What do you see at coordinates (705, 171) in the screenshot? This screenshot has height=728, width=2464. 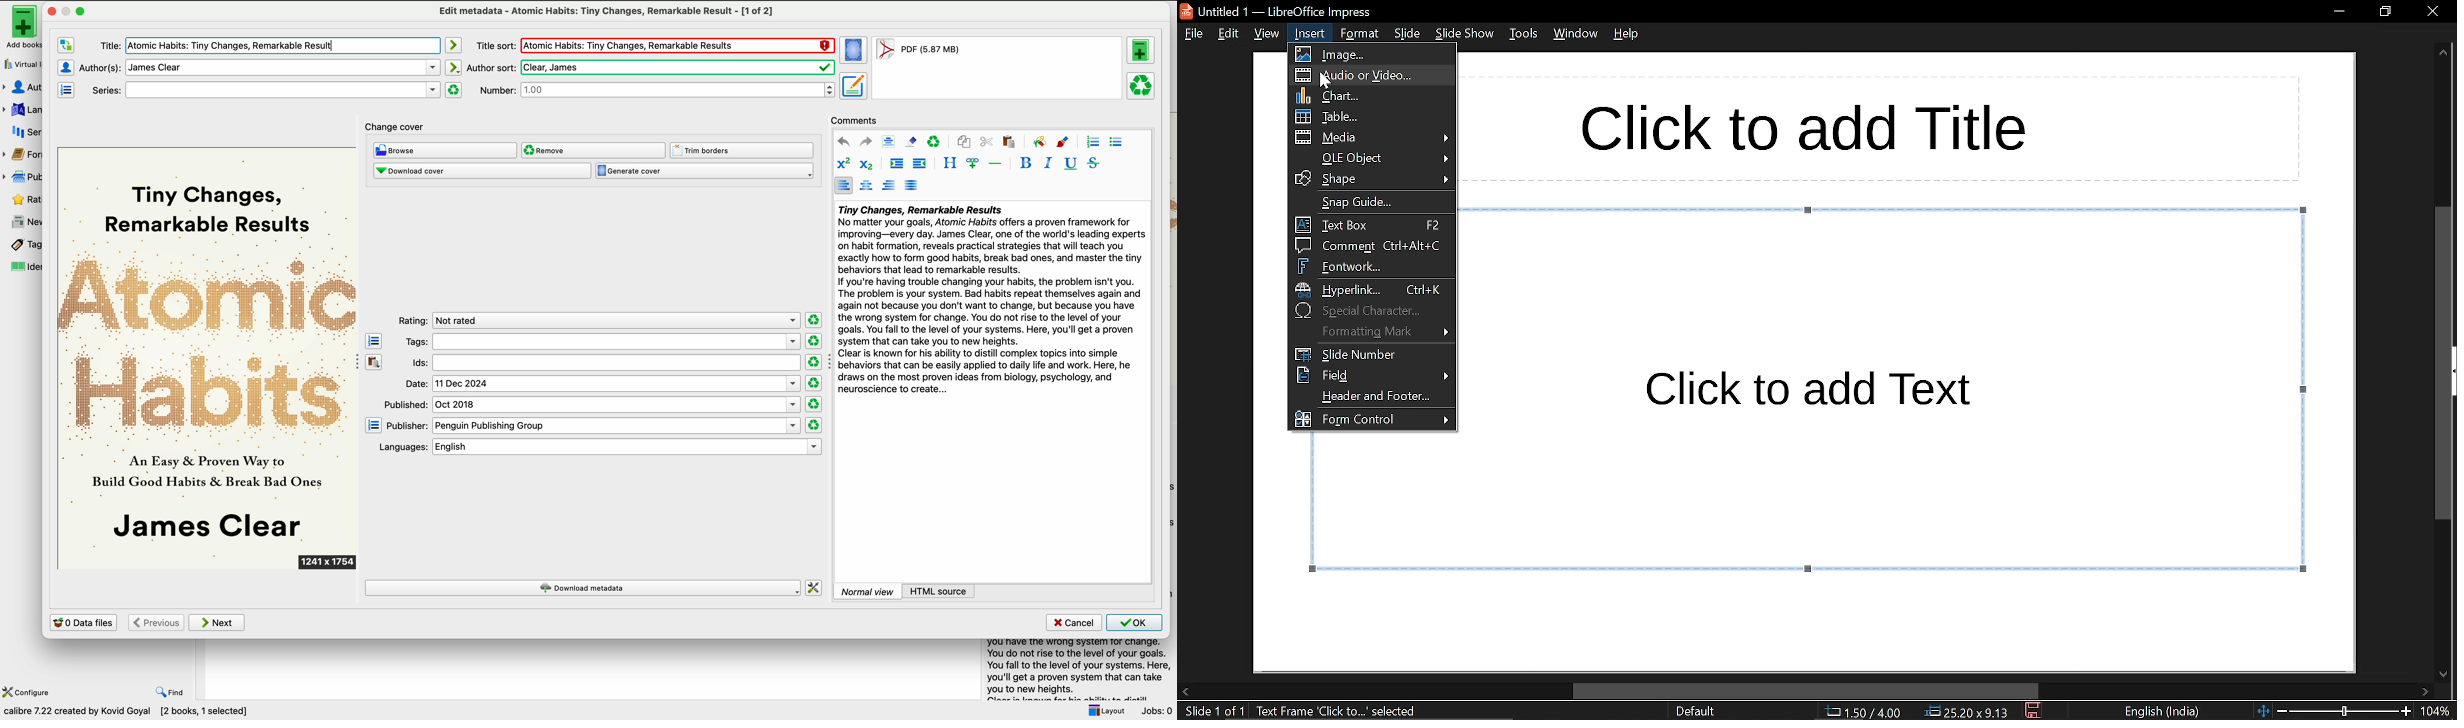 I see `generate cover` at bounding box center [705, 171].